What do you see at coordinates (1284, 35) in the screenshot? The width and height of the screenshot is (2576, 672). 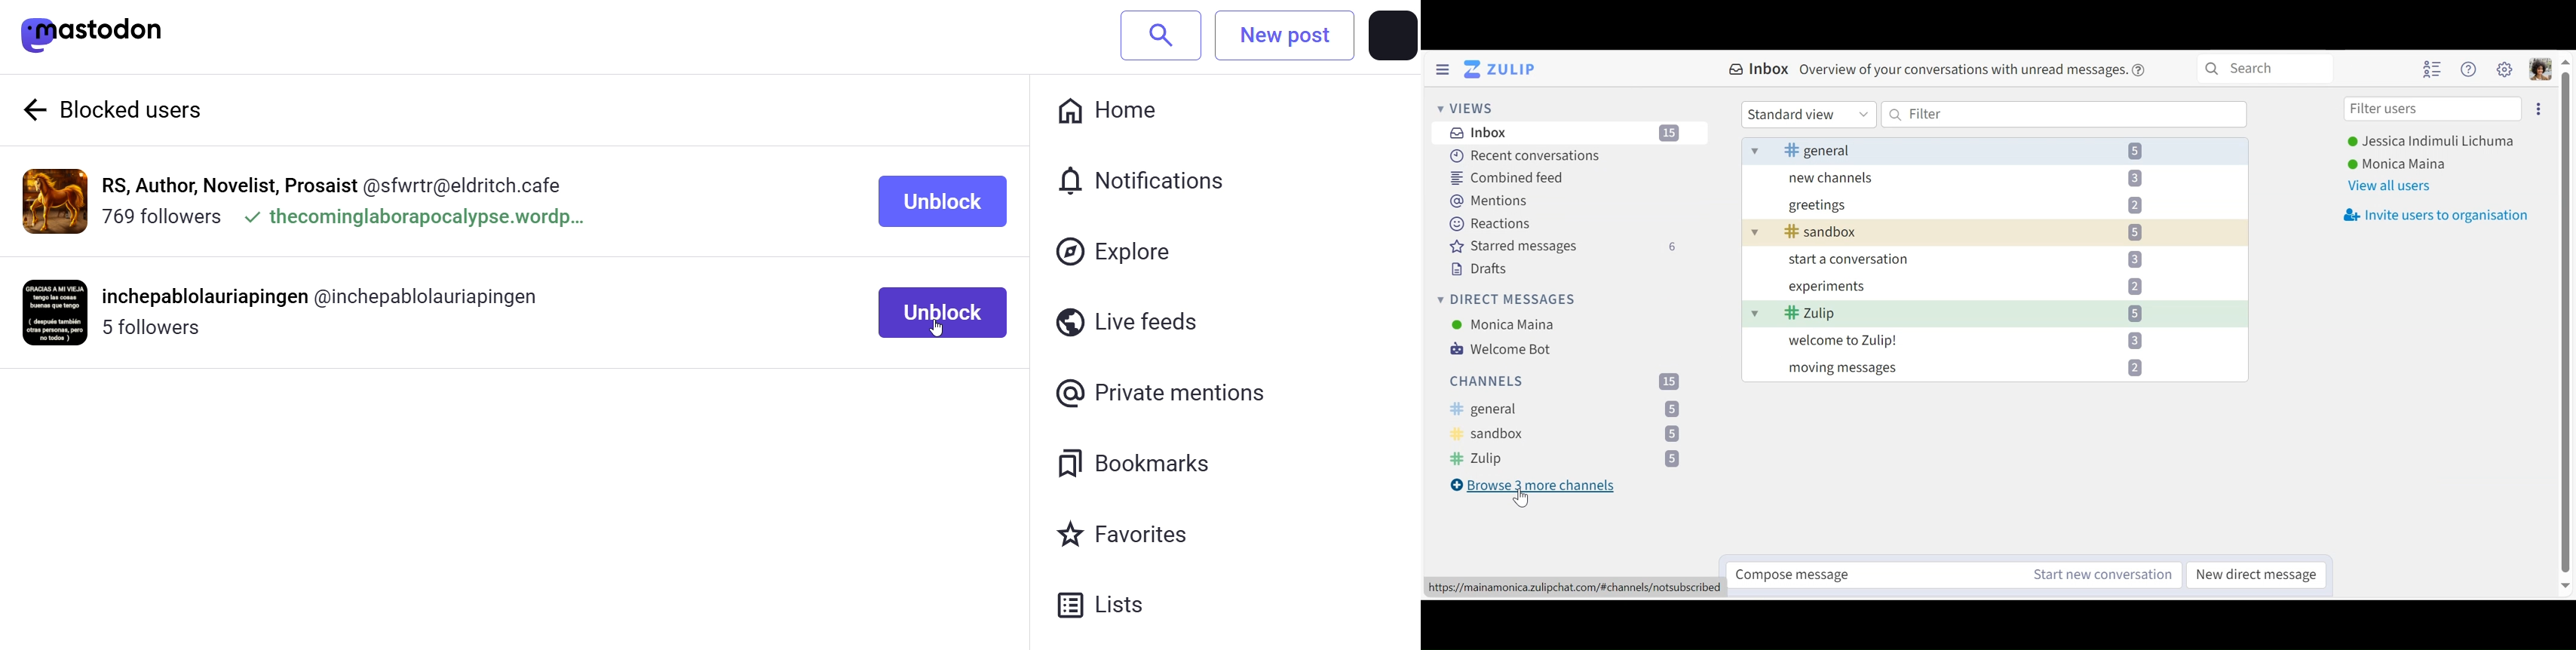 I see `new post` at bounding box center [1284, 35].